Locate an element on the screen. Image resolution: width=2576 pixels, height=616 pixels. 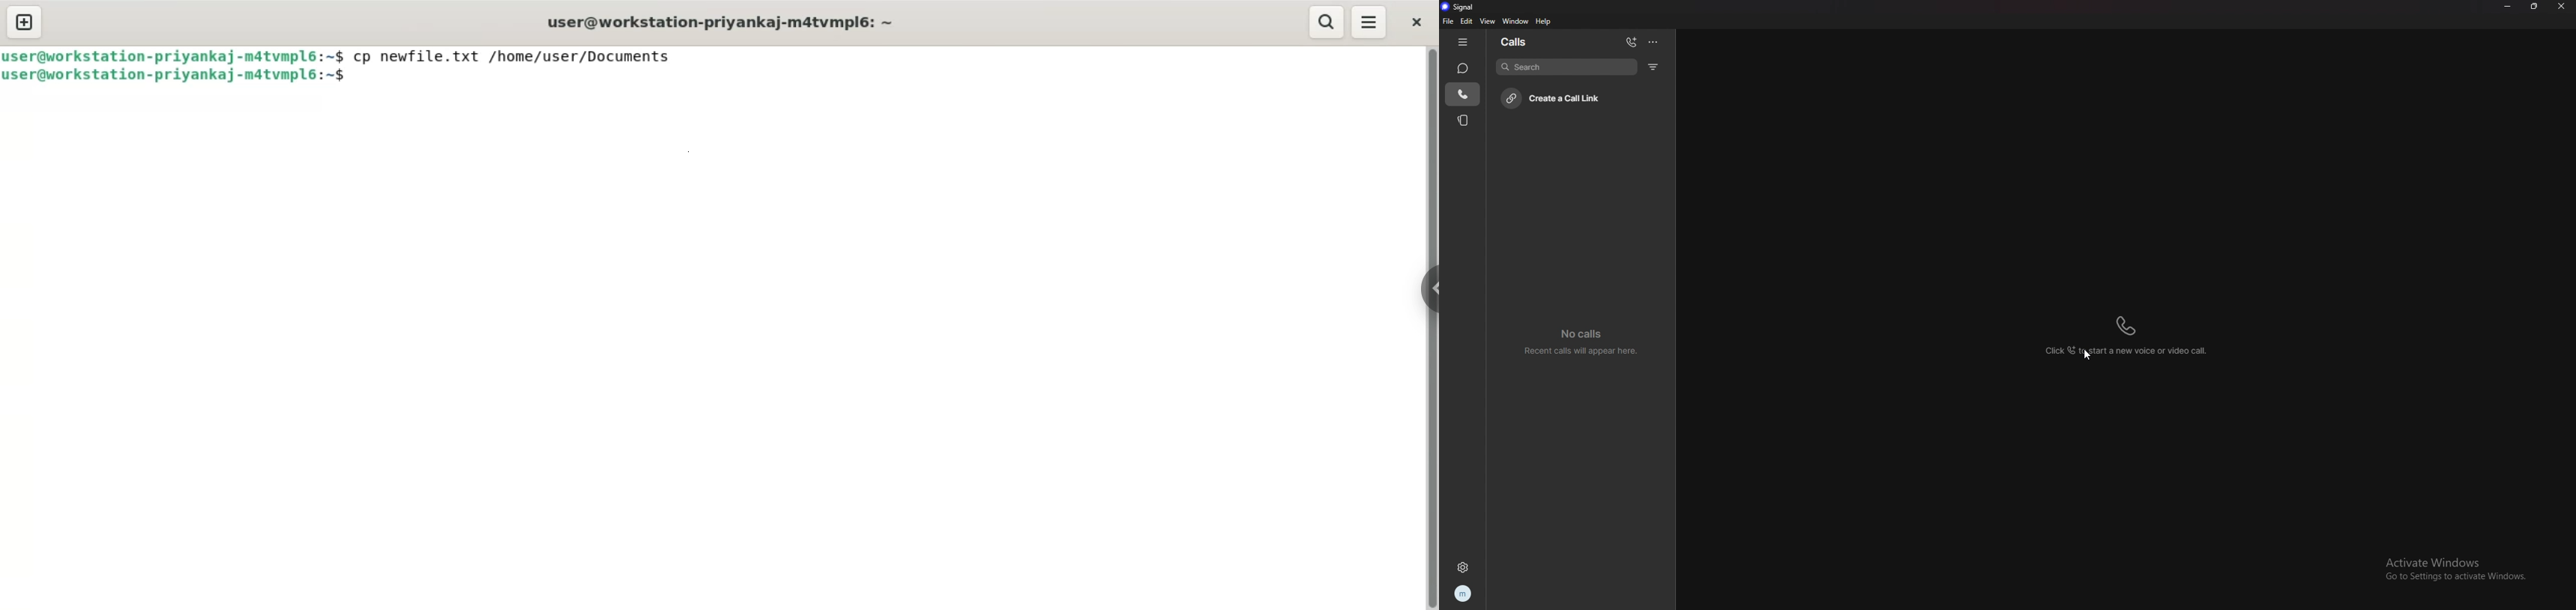
resize is located at coordinates (2535, 6).